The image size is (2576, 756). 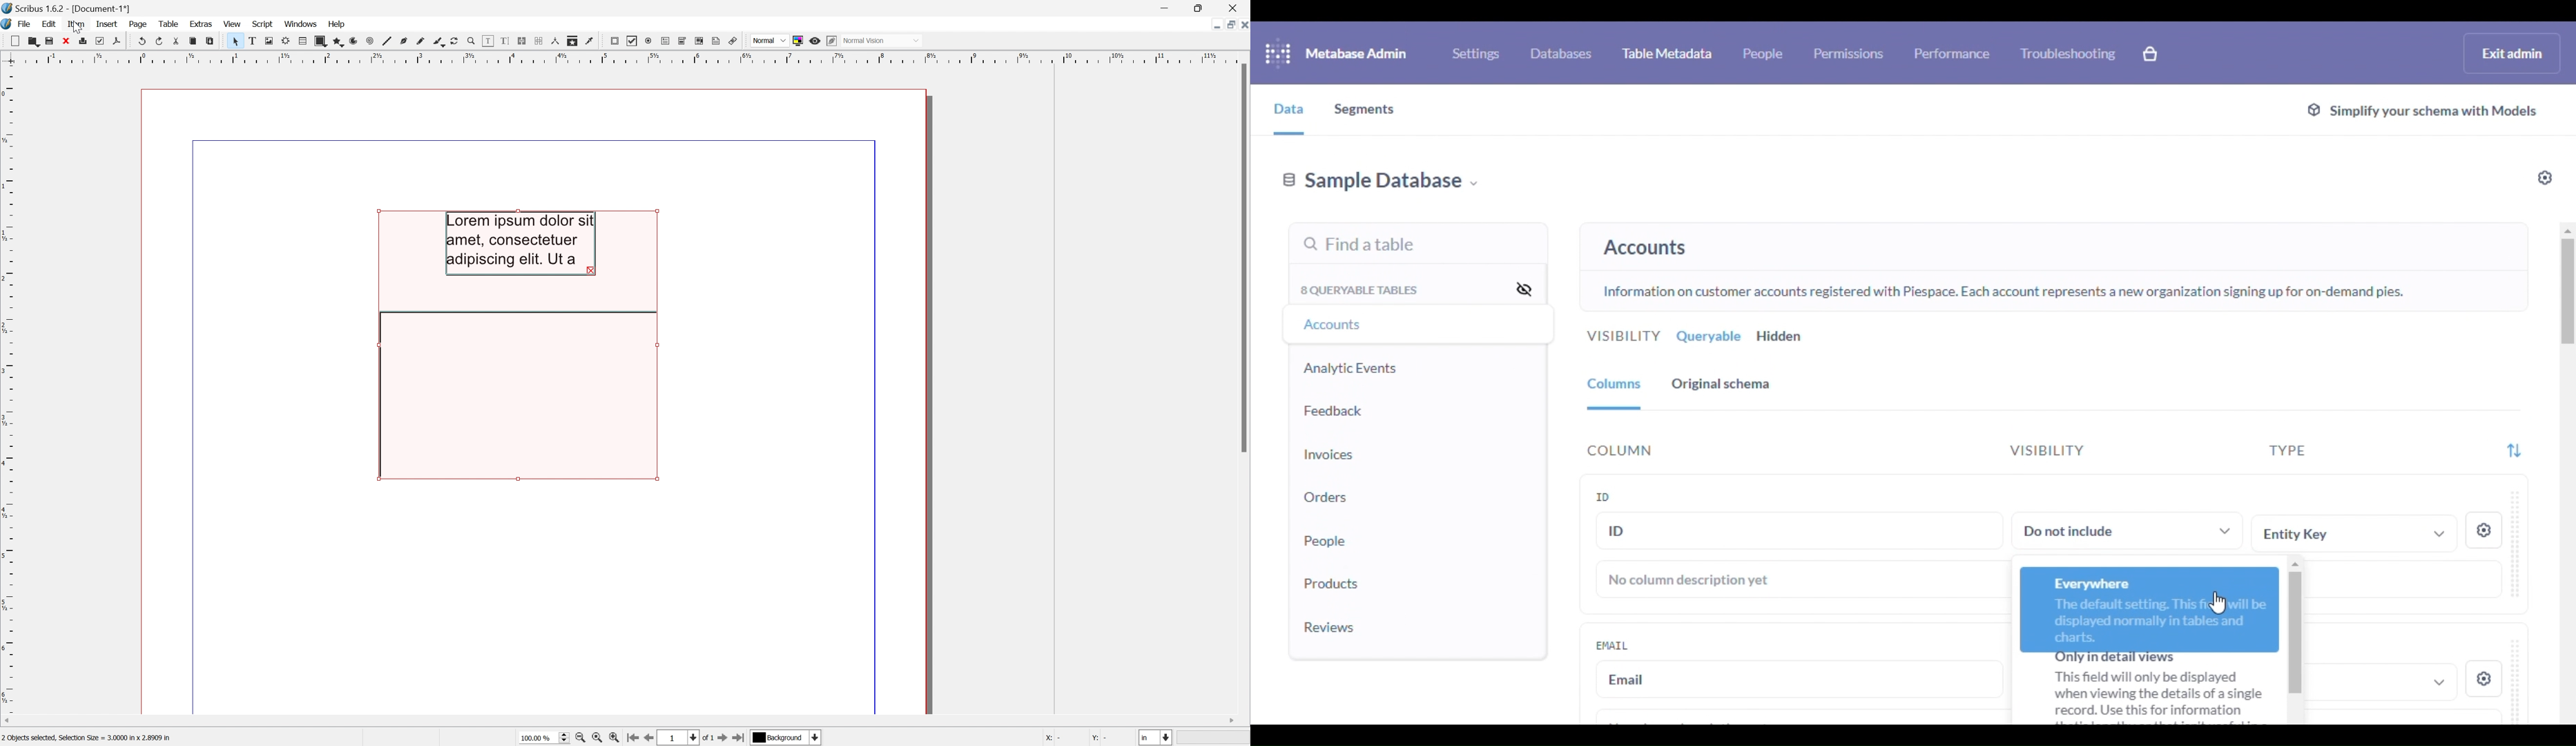 I want to click on Undo, so click(x=138, y=41).